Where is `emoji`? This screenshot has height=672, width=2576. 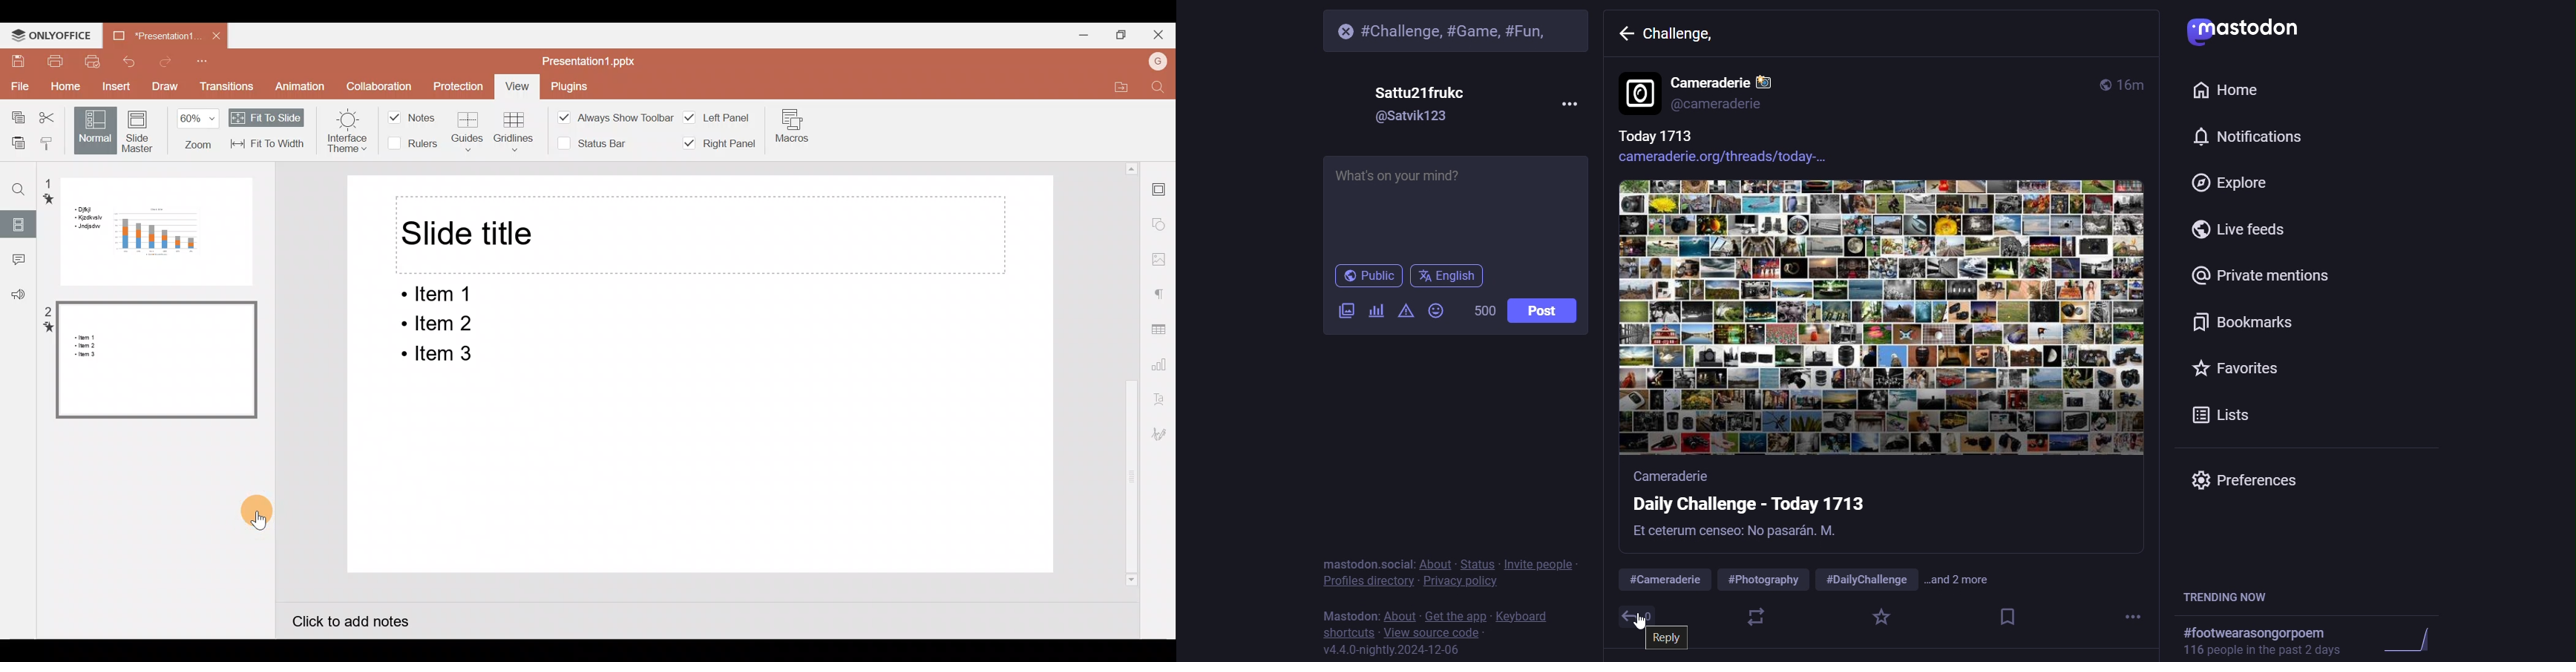 emoji is located at coordinates (1435, 312).